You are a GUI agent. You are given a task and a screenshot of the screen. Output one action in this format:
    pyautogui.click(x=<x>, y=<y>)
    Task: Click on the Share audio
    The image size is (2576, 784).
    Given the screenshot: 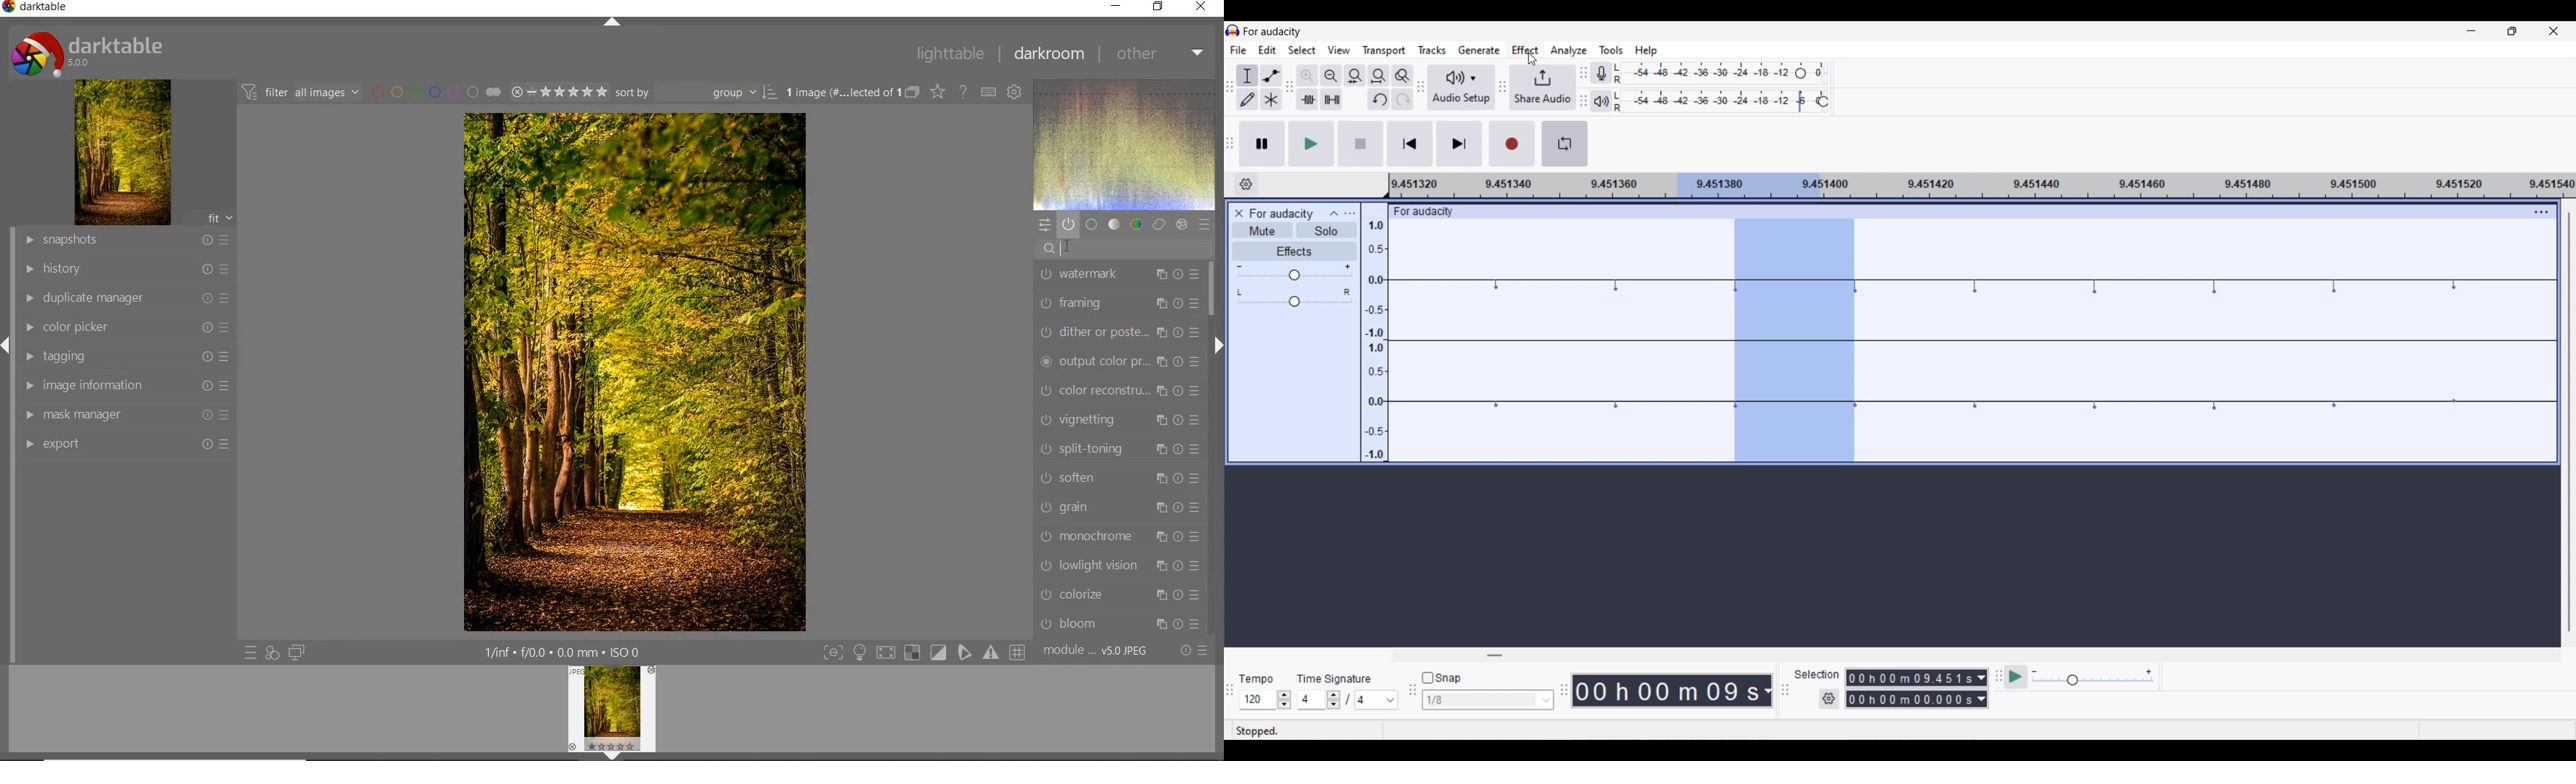 What is the action you would take?
    pyautogui.click(x=1542, y=87)
    